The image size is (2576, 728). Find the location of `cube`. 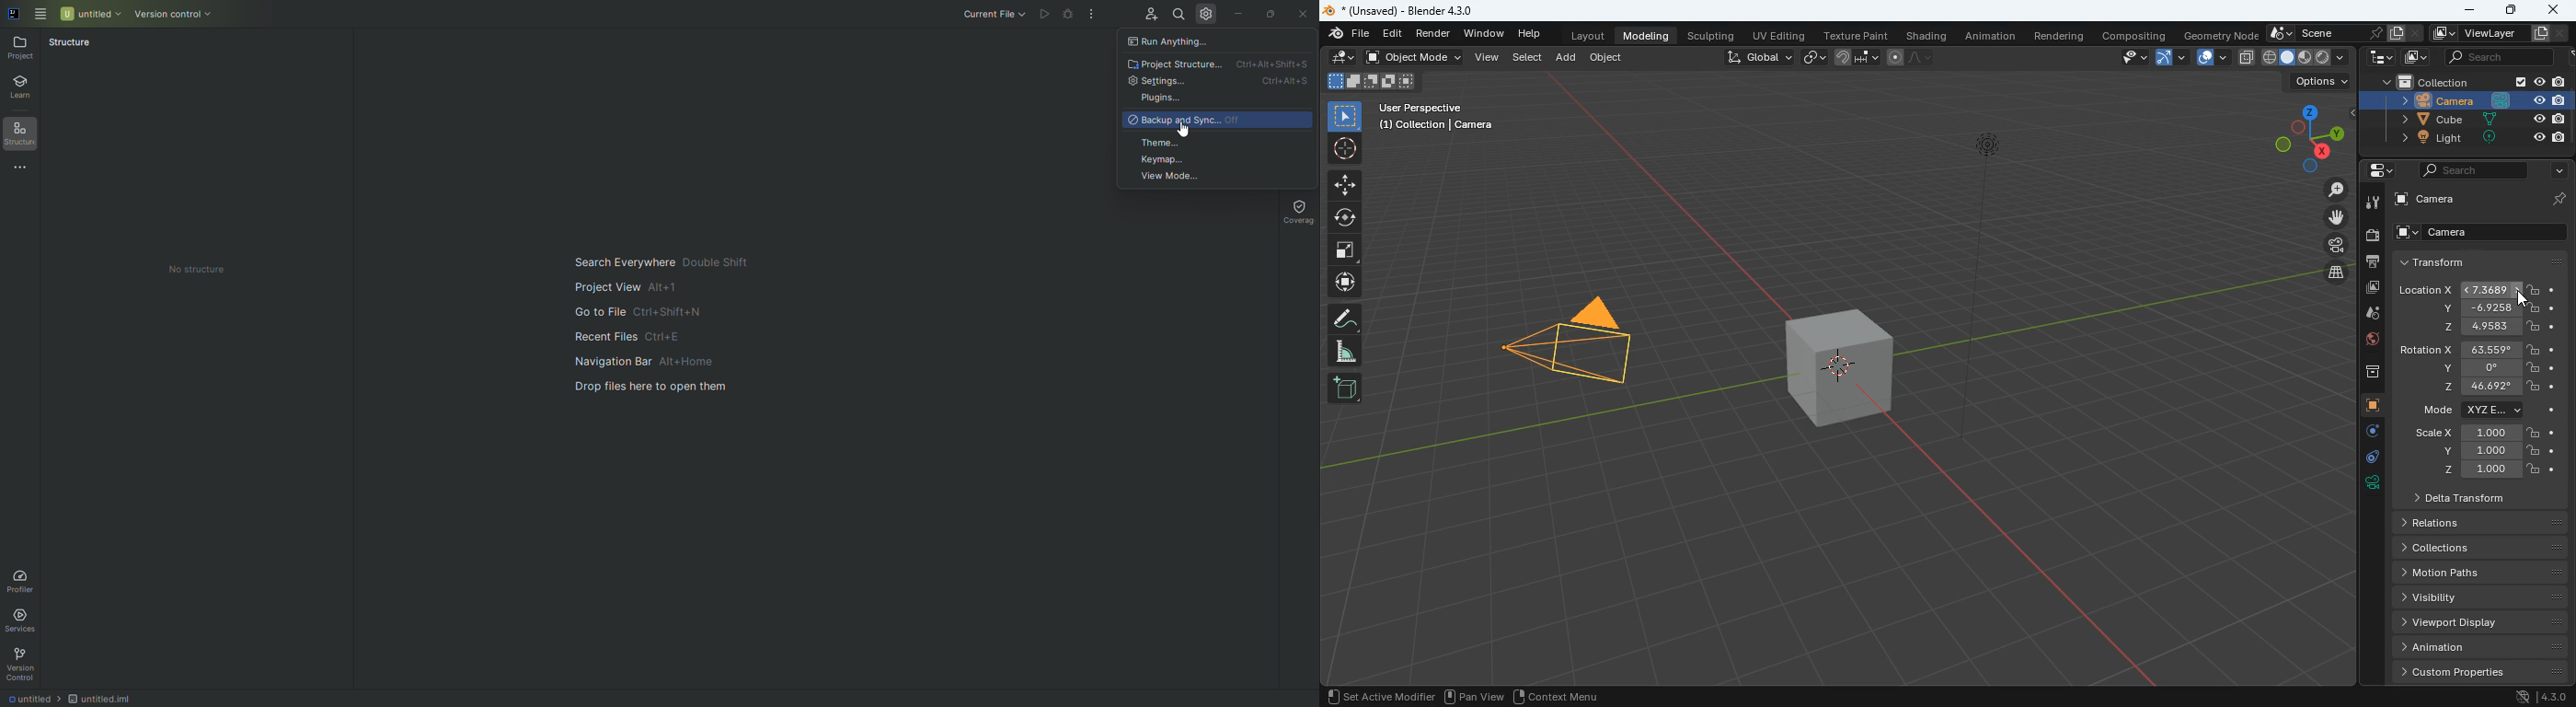

cube is located at coordinates (1846, 365).